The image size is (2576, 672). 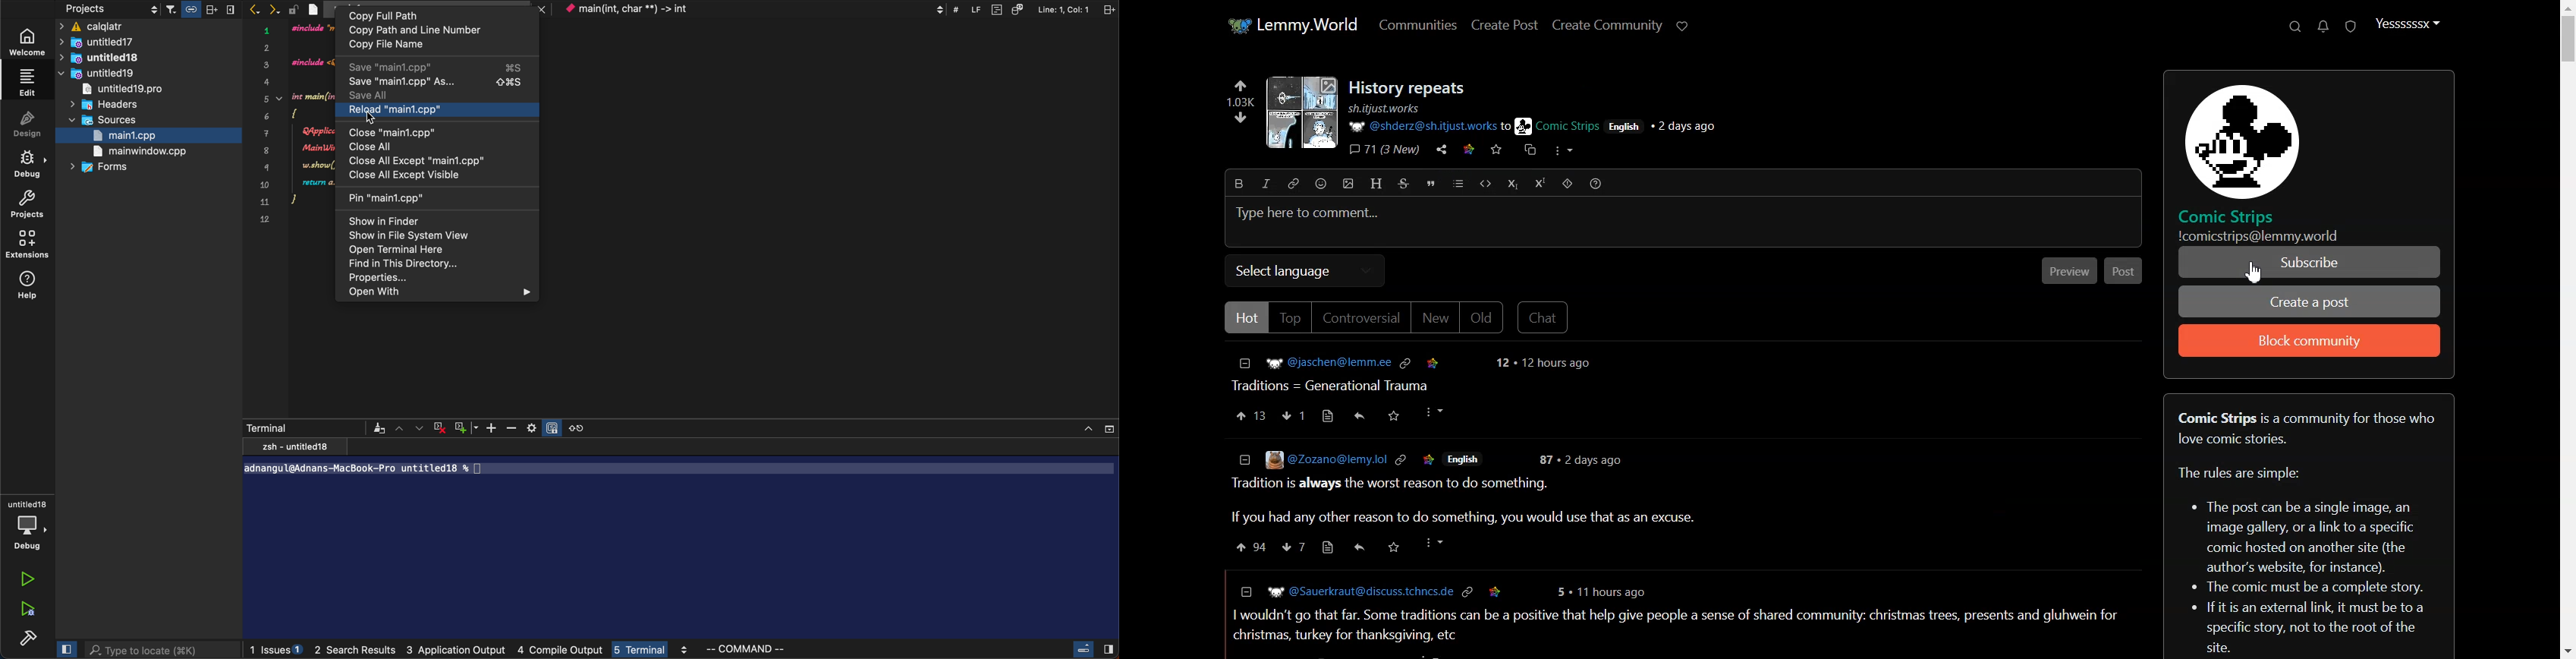 I want to click on plus, so click(x=468, y=428).